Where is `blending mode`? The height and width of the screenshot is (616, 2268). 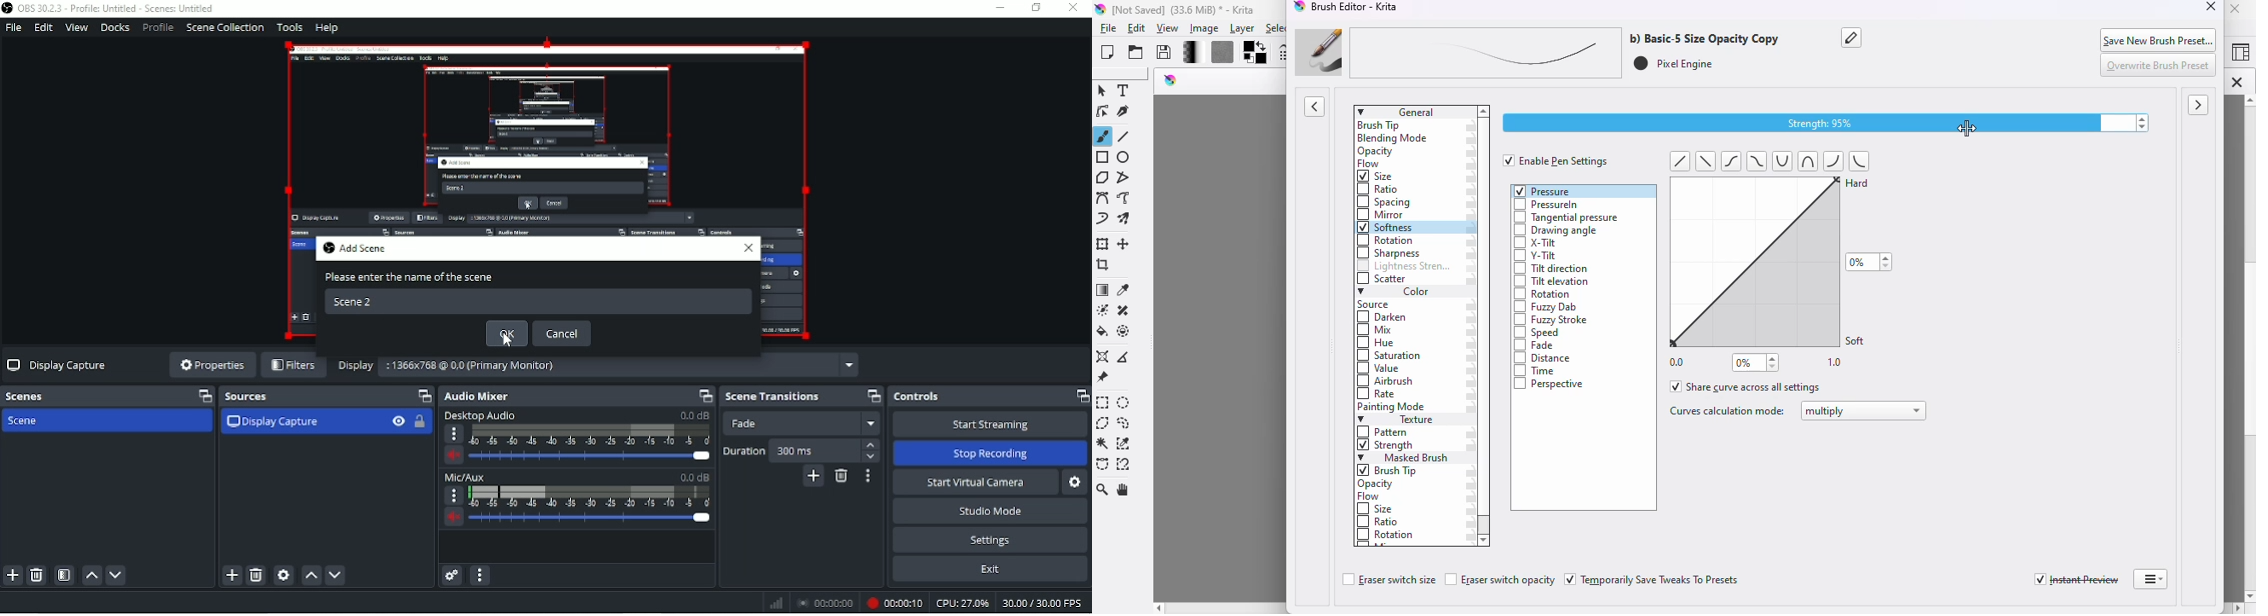
blending mode is located at coordinates (1394, 139).